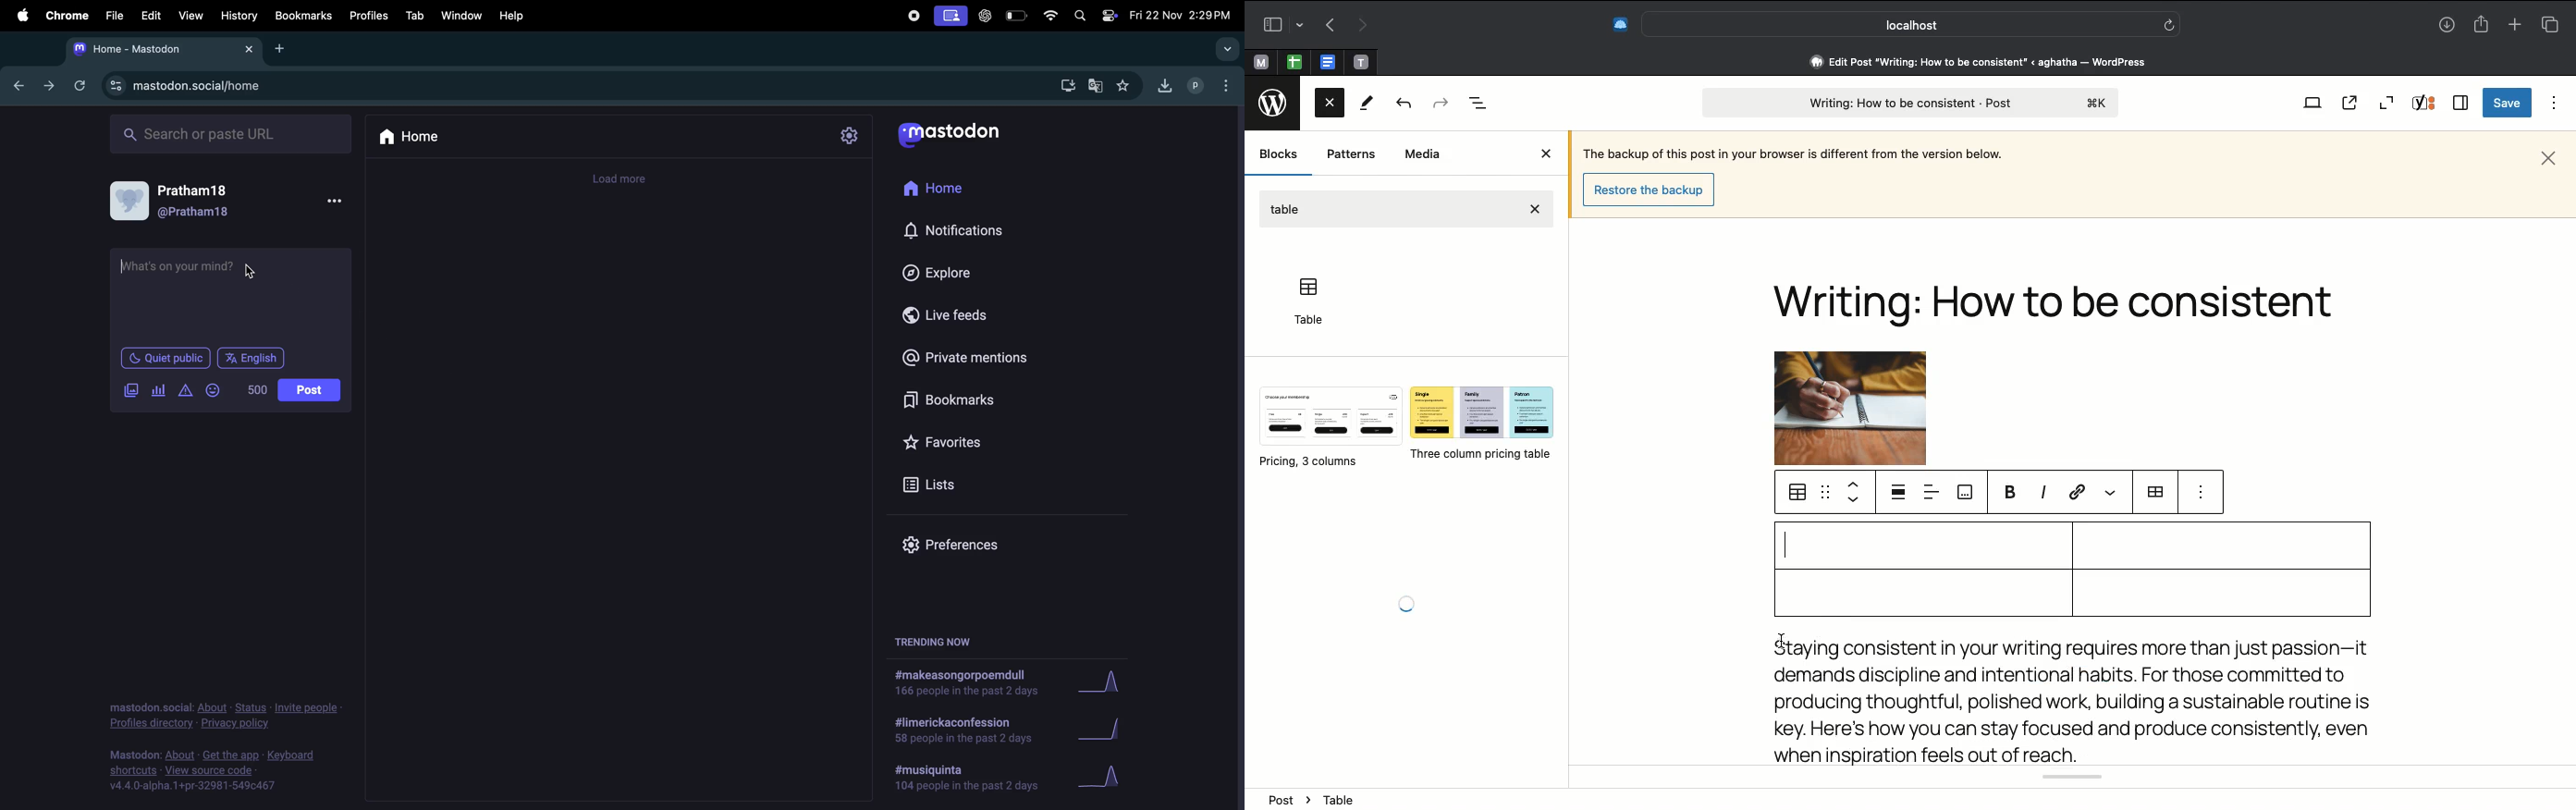  I want to click on download, so click(1067, 86).